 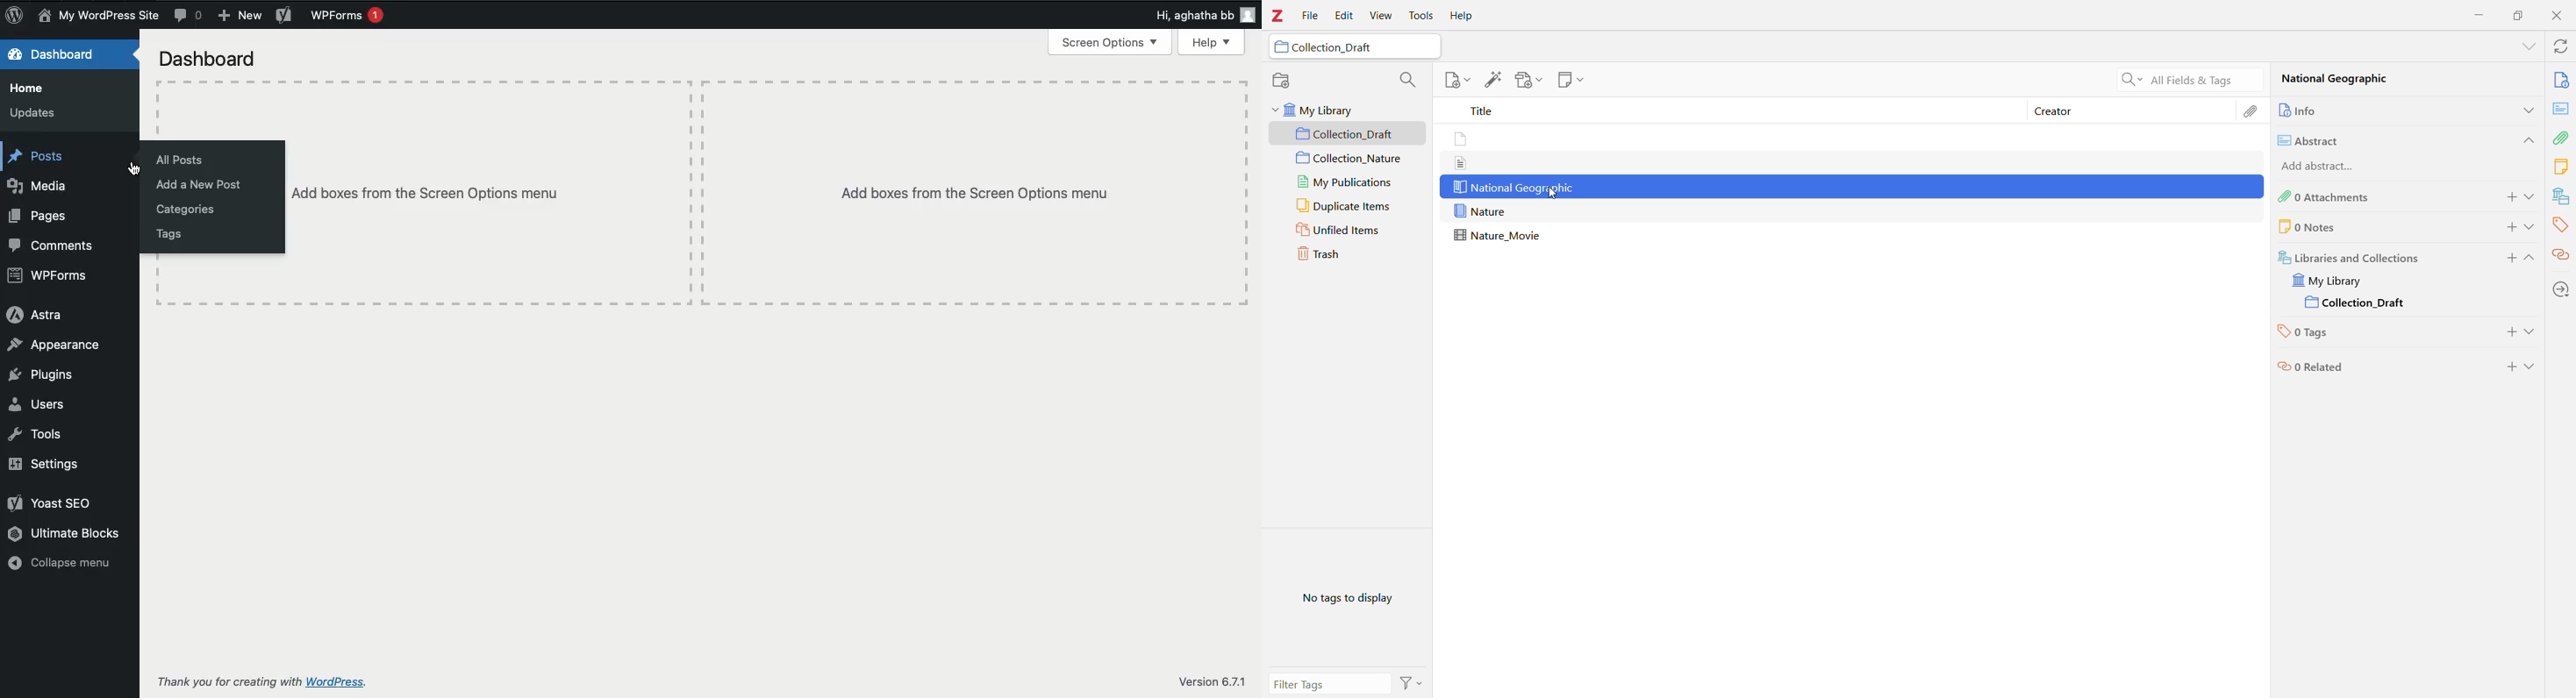 I want to click on Abstract, so click(x=2383, y=139).